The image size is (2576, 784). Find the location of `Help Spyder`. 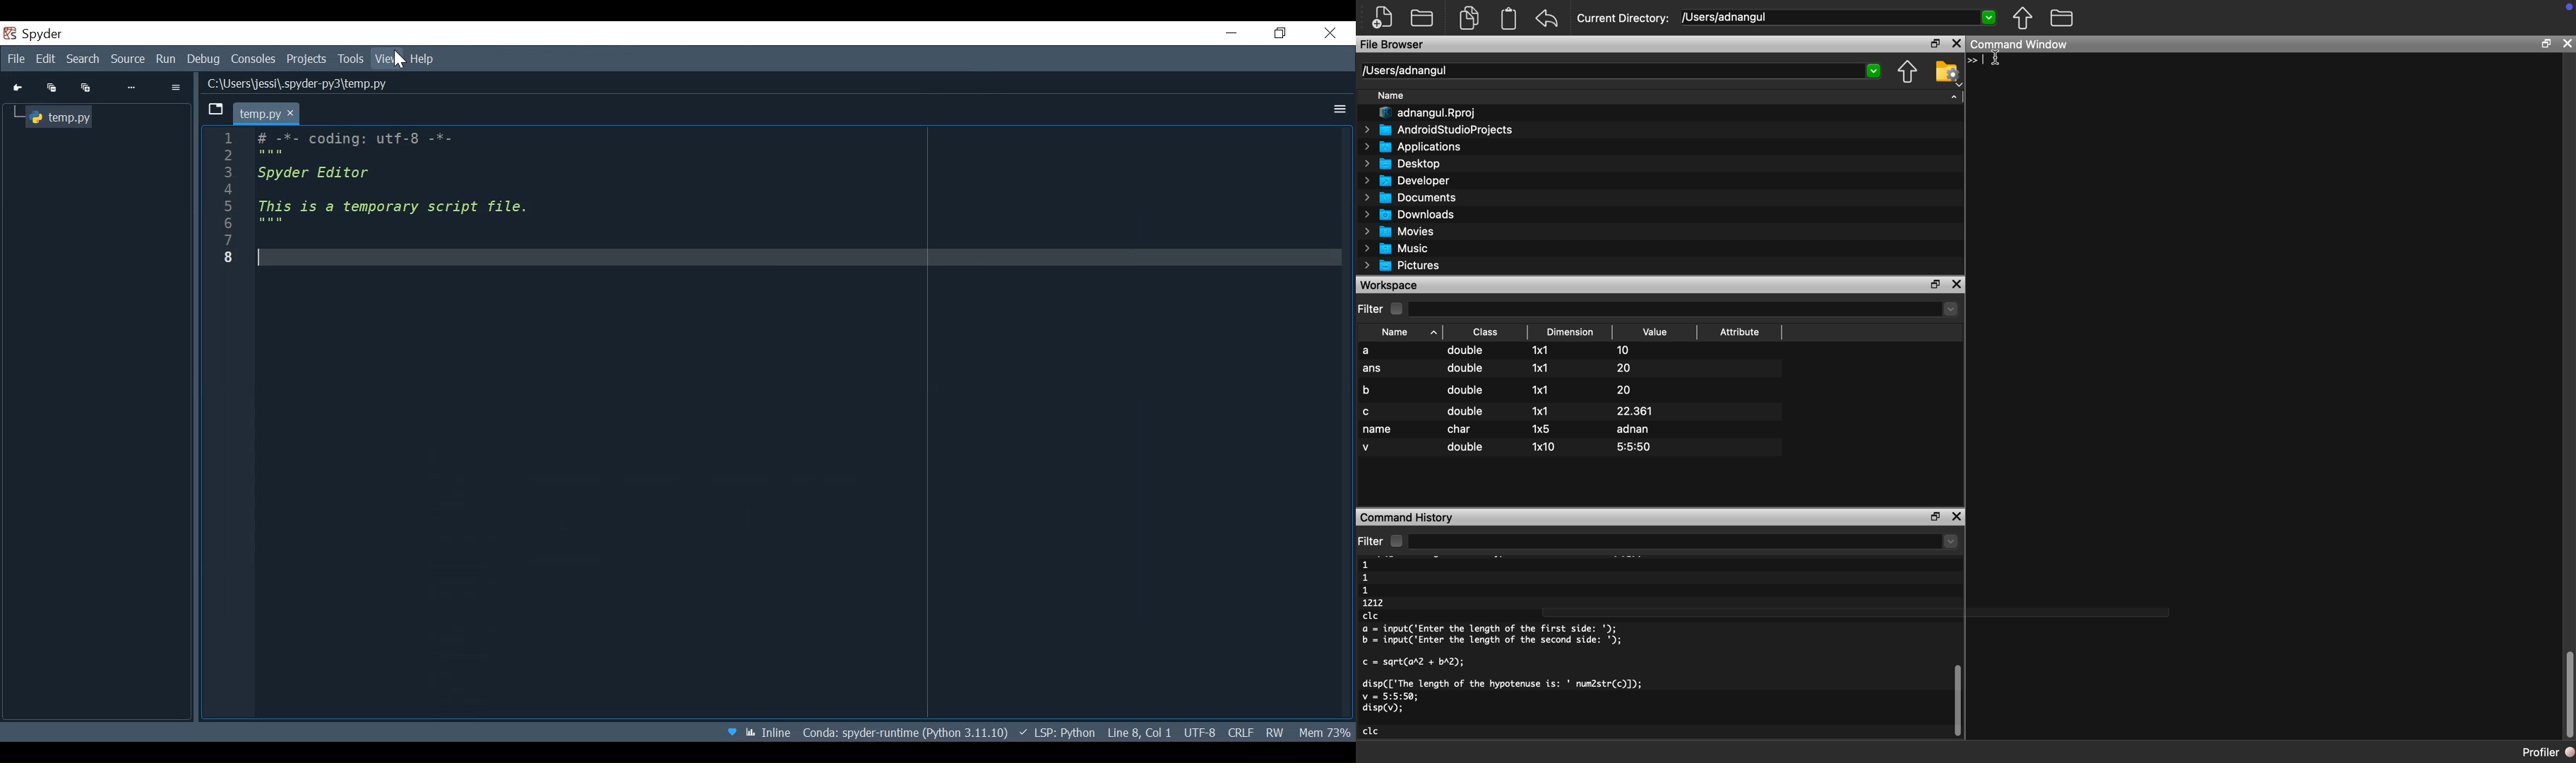

Help Spyder is located at coordinates (730, 731).